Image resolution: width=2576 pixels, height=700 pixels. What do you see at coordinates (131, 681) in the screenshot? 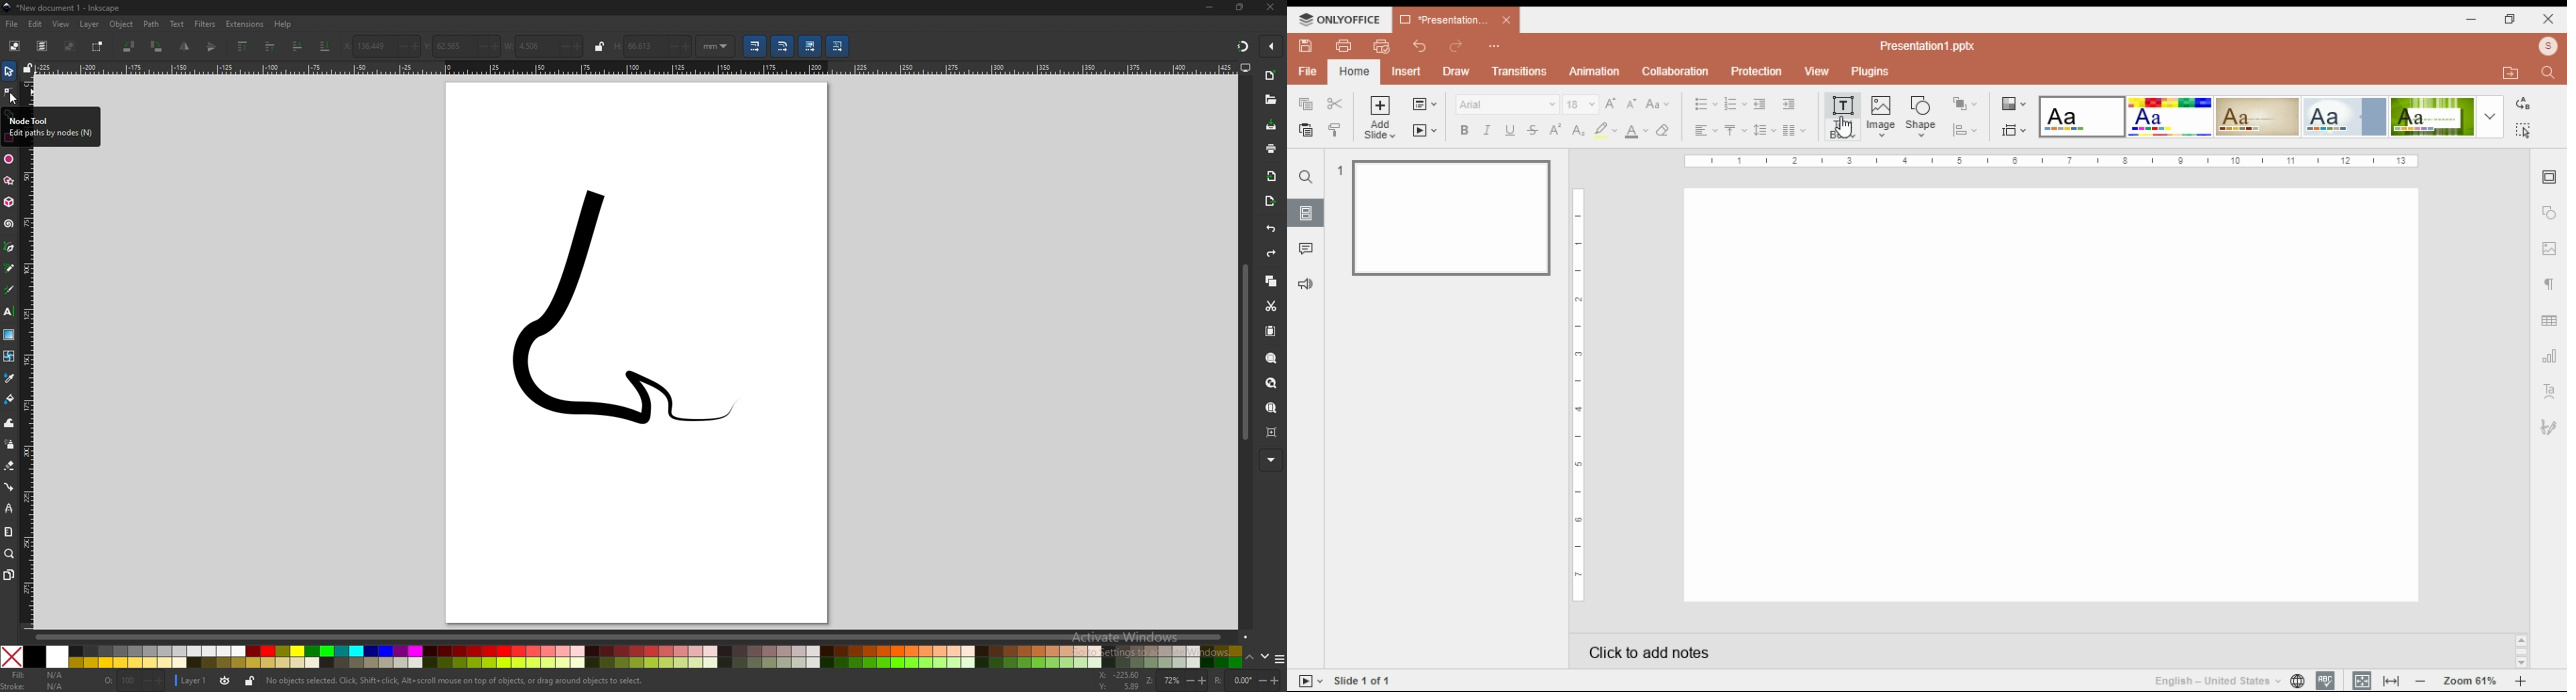
I see `opacity` at bounding box center [131, 681].